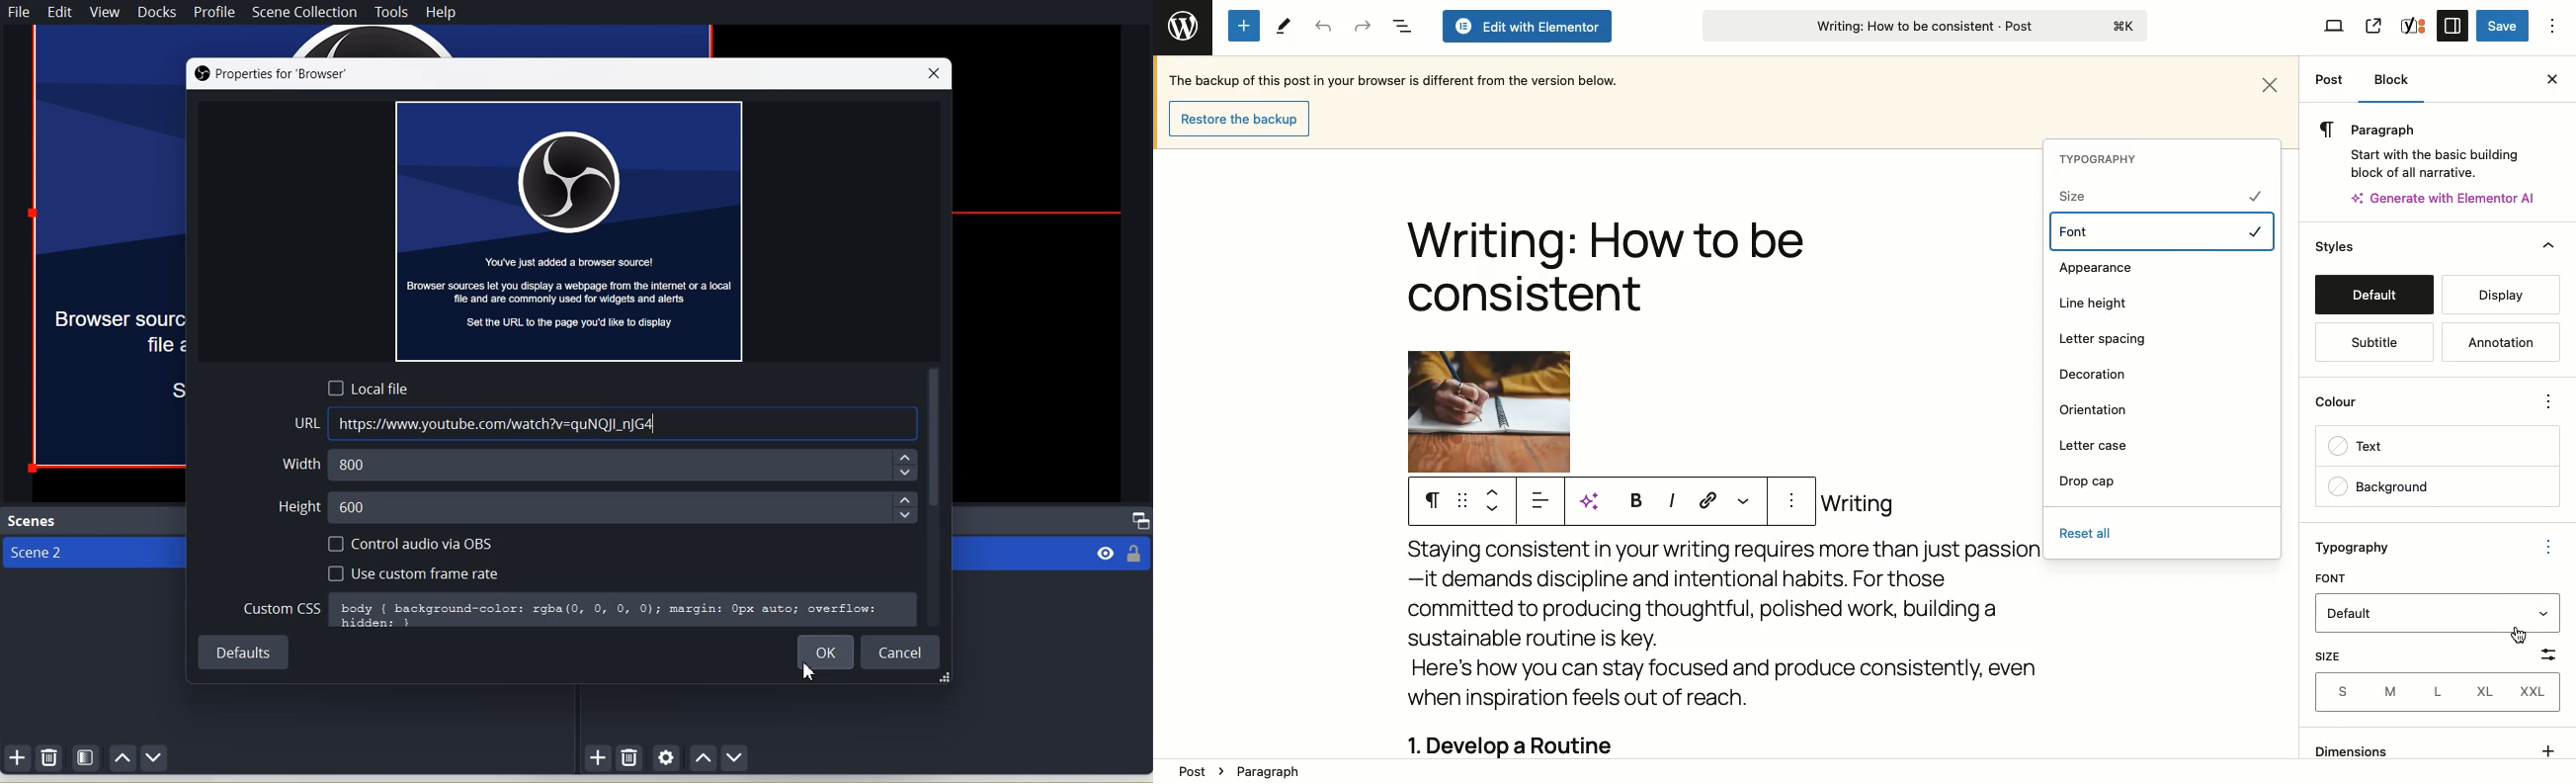 This screenshot has width=2576, height=784. What do you see at coordinates (214, 14) in the screenshot?
I see `Profile` at bounding box center [214, 14].